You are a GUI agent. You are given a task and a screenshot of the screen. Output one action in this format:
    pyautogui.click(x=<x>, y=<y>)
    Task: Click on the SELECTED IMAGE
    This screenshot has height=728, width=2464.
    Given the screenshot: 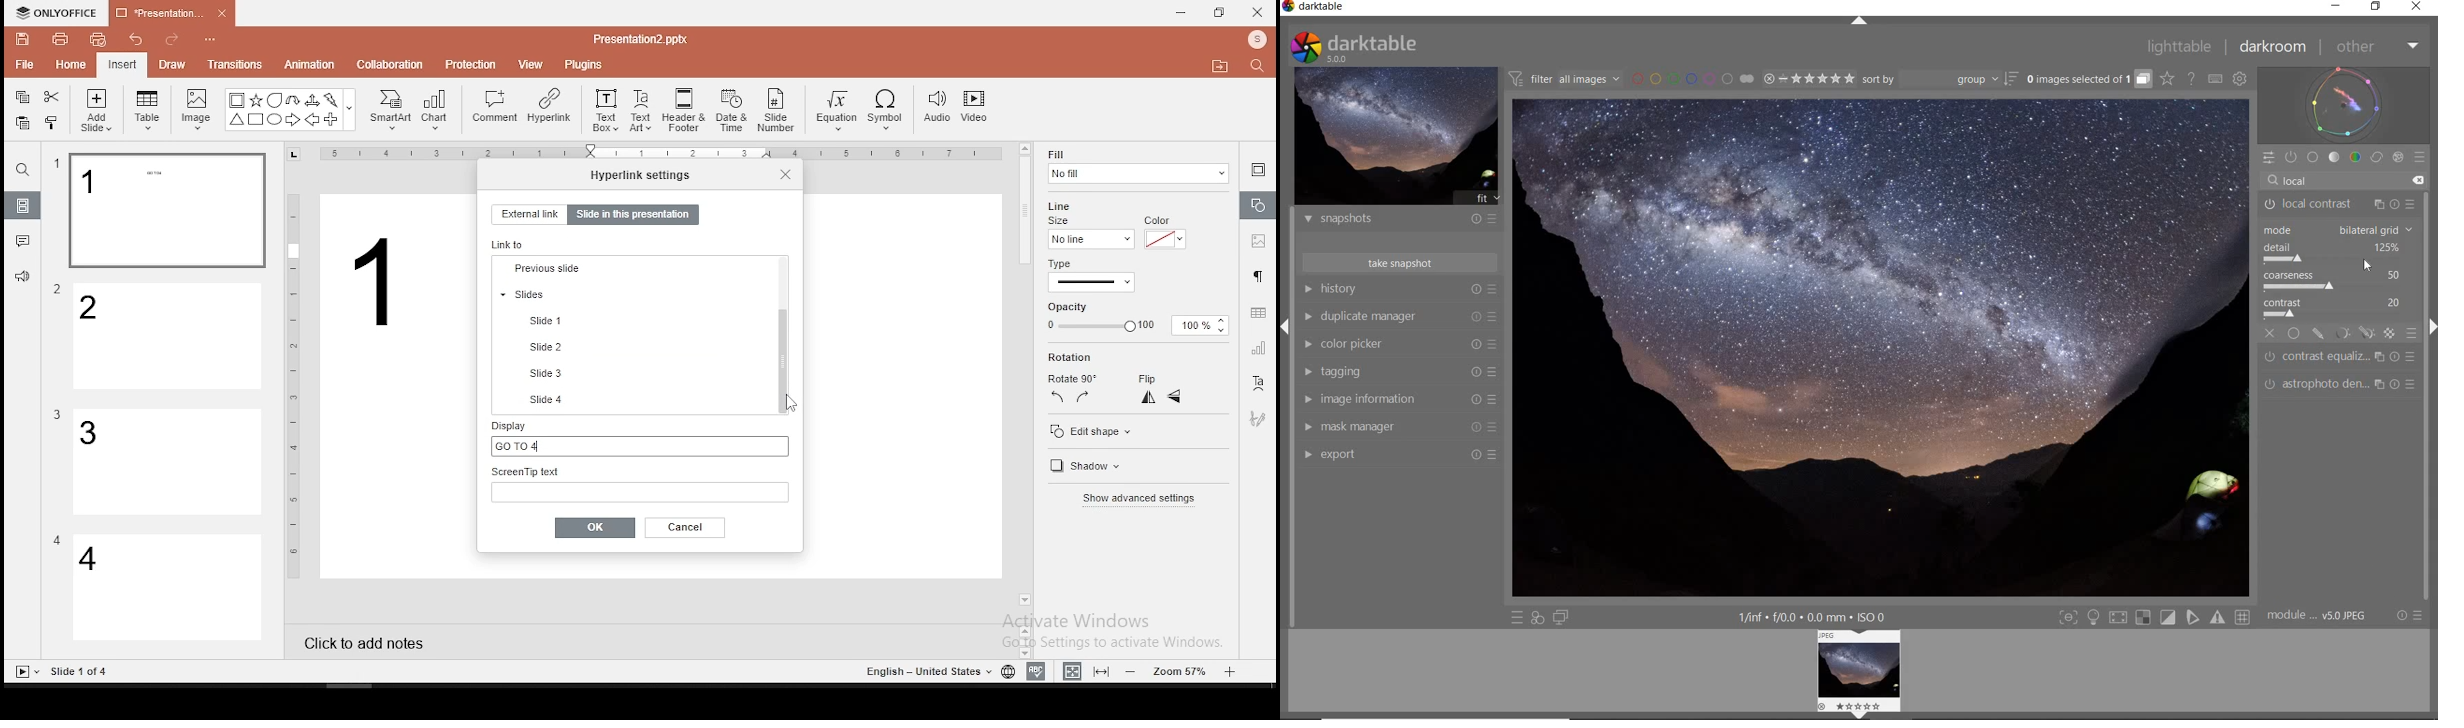 What is the action you would take?
    pyautogui.click(x=1882, y=347)
    